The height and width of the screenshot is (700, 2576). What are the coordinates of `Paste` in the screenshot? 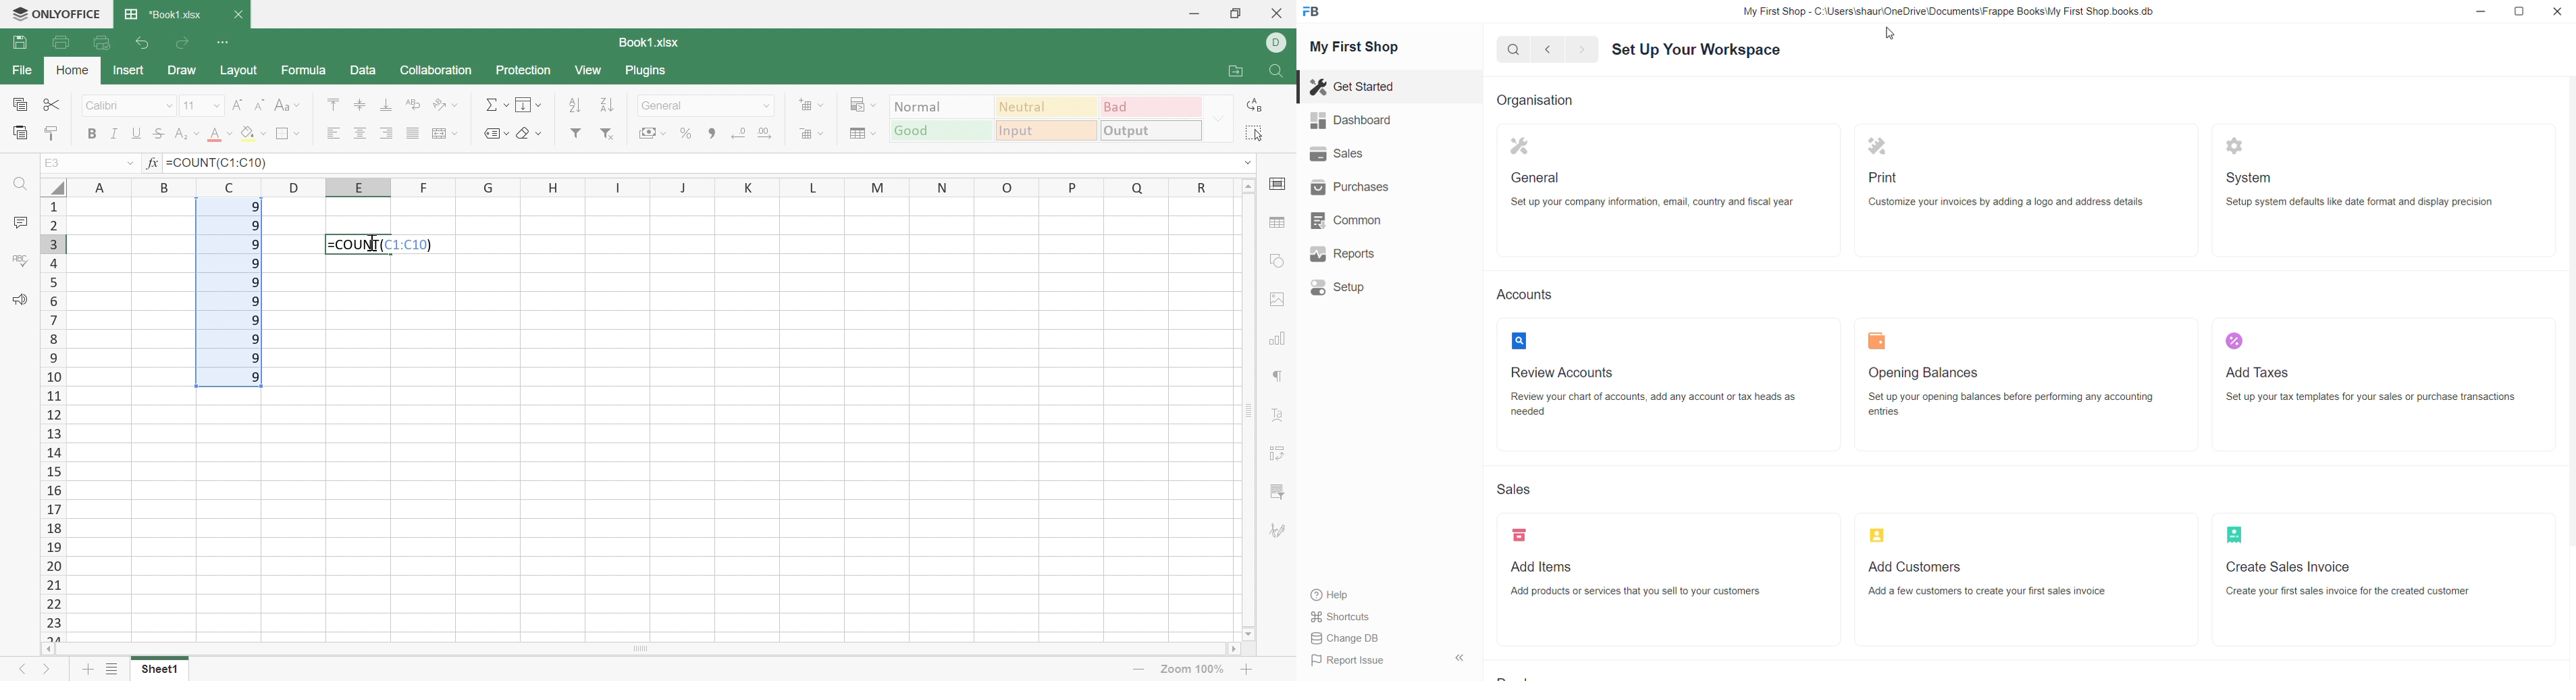 It's located at (20, 133).